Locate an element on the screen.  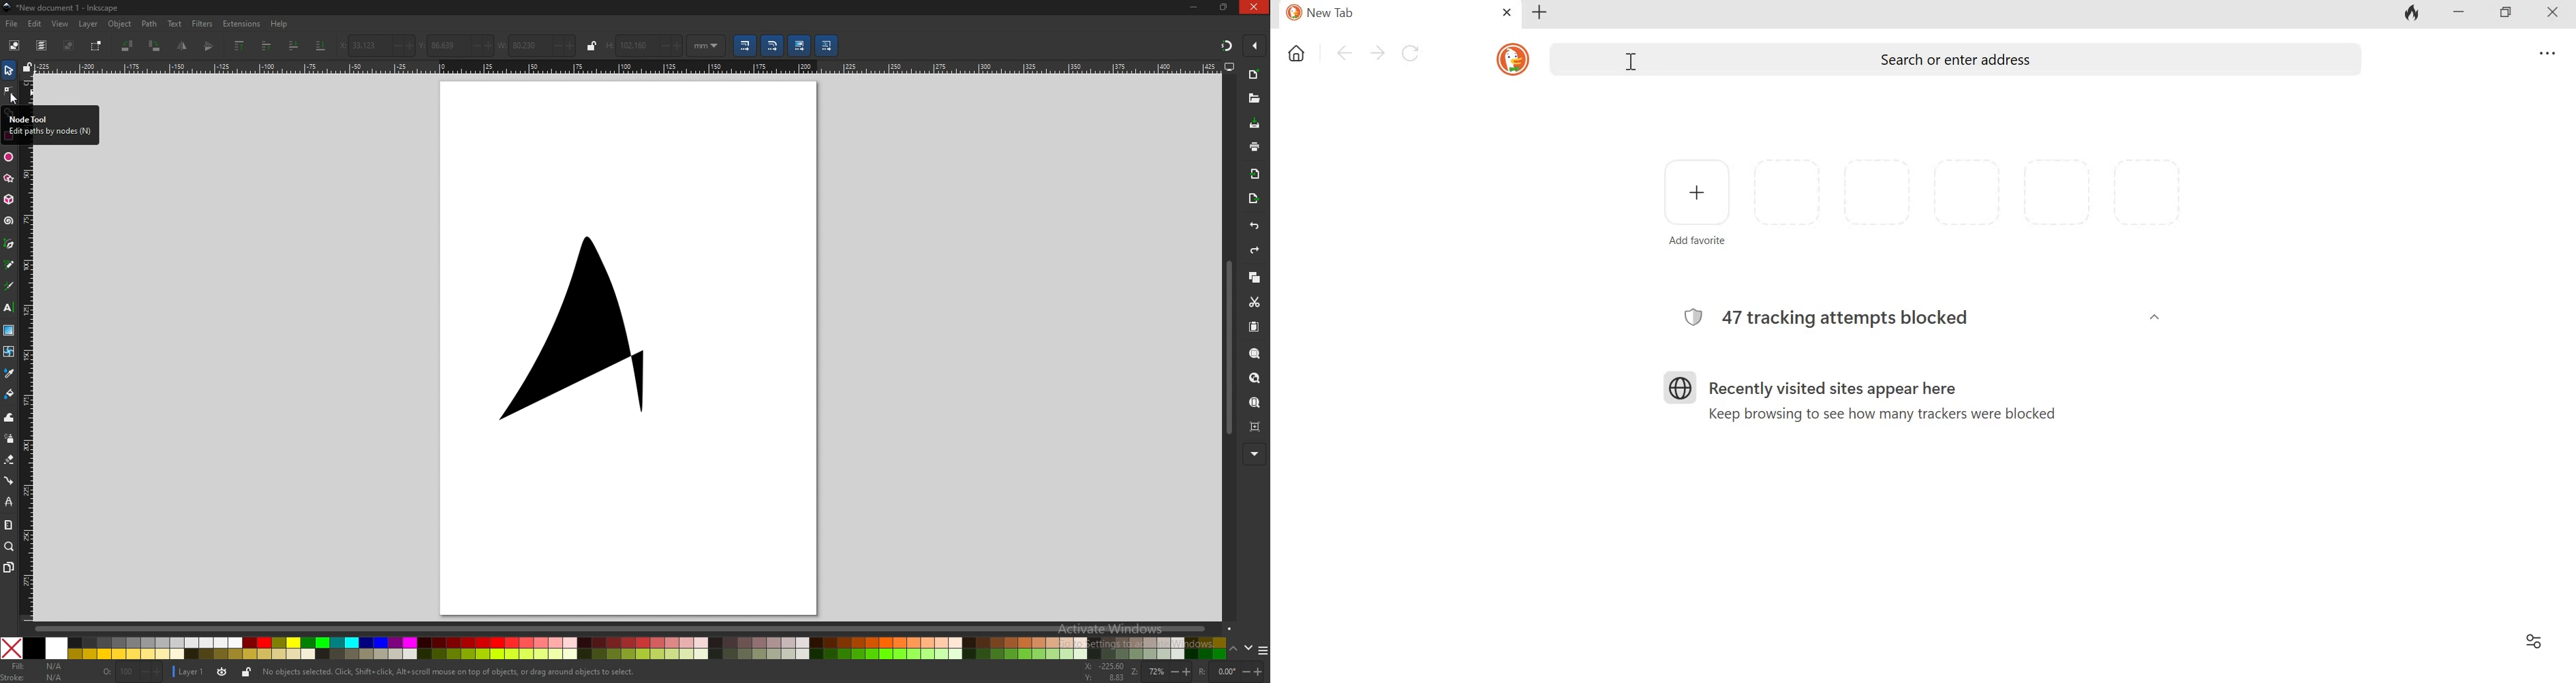
select all from all layer is located at coordinates (42, 45).